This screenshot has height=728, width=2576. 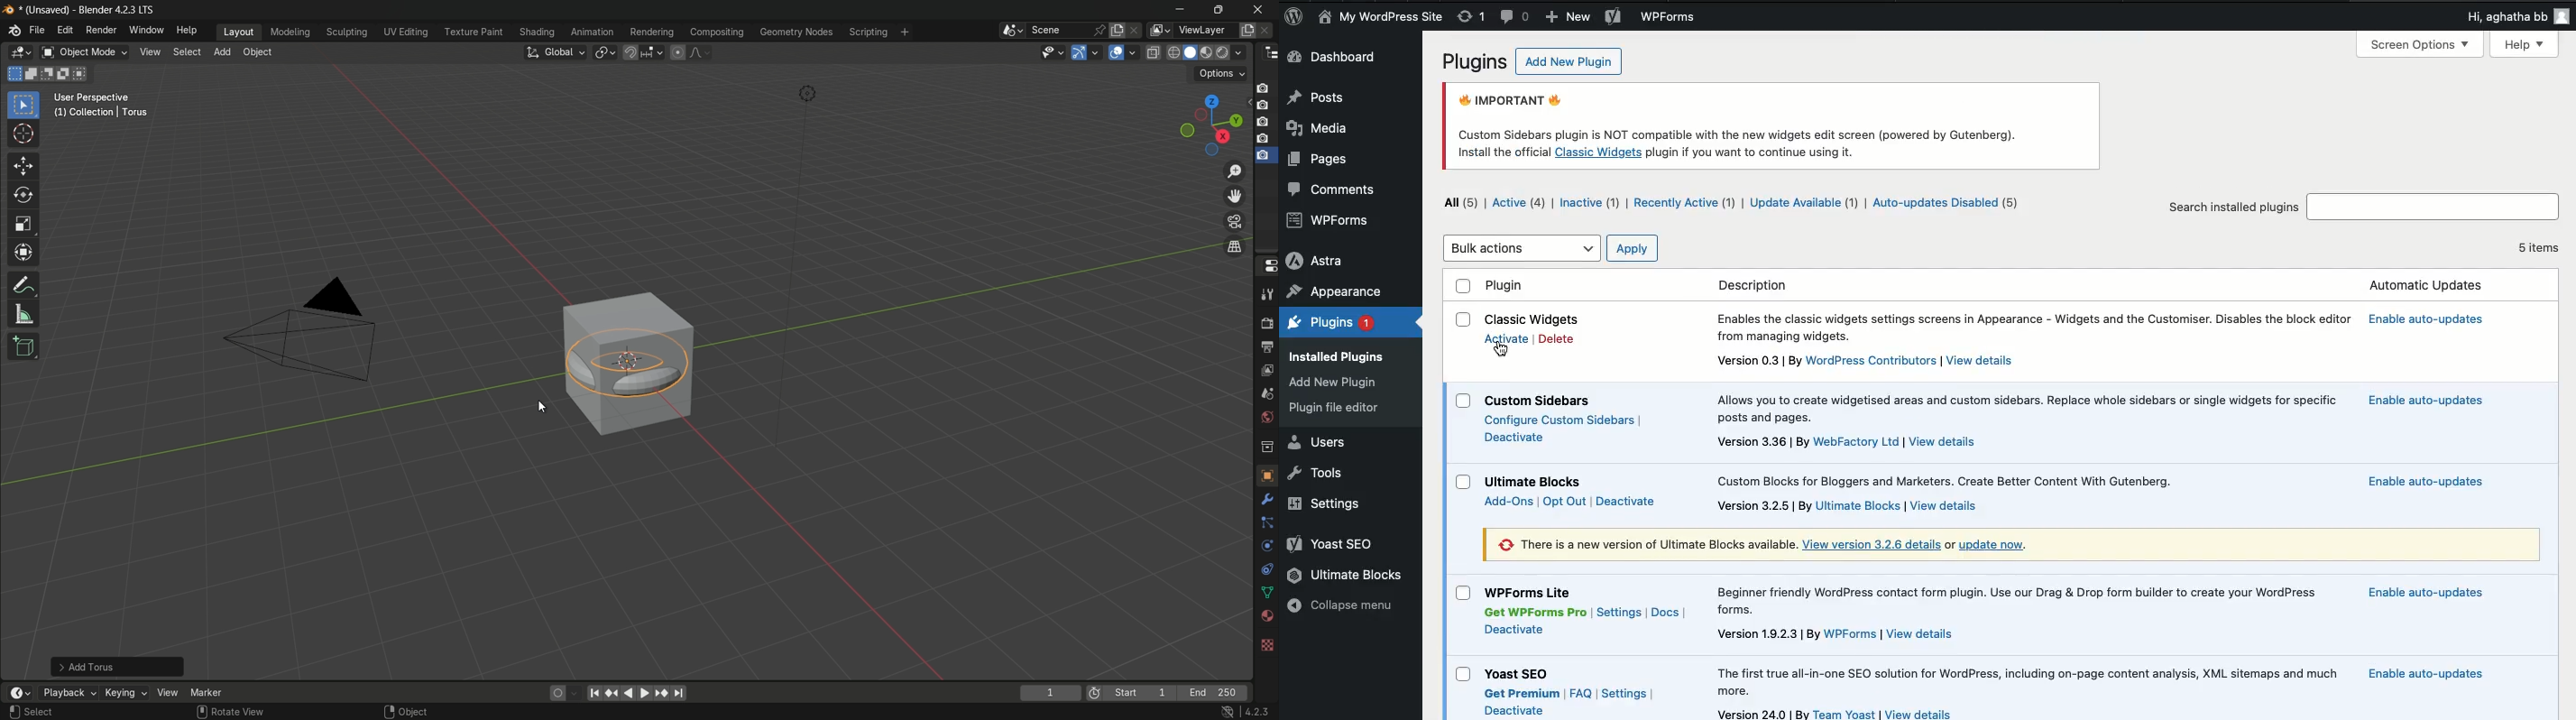 I want to click on Search installed plugins, so click(x=2233, y=207).